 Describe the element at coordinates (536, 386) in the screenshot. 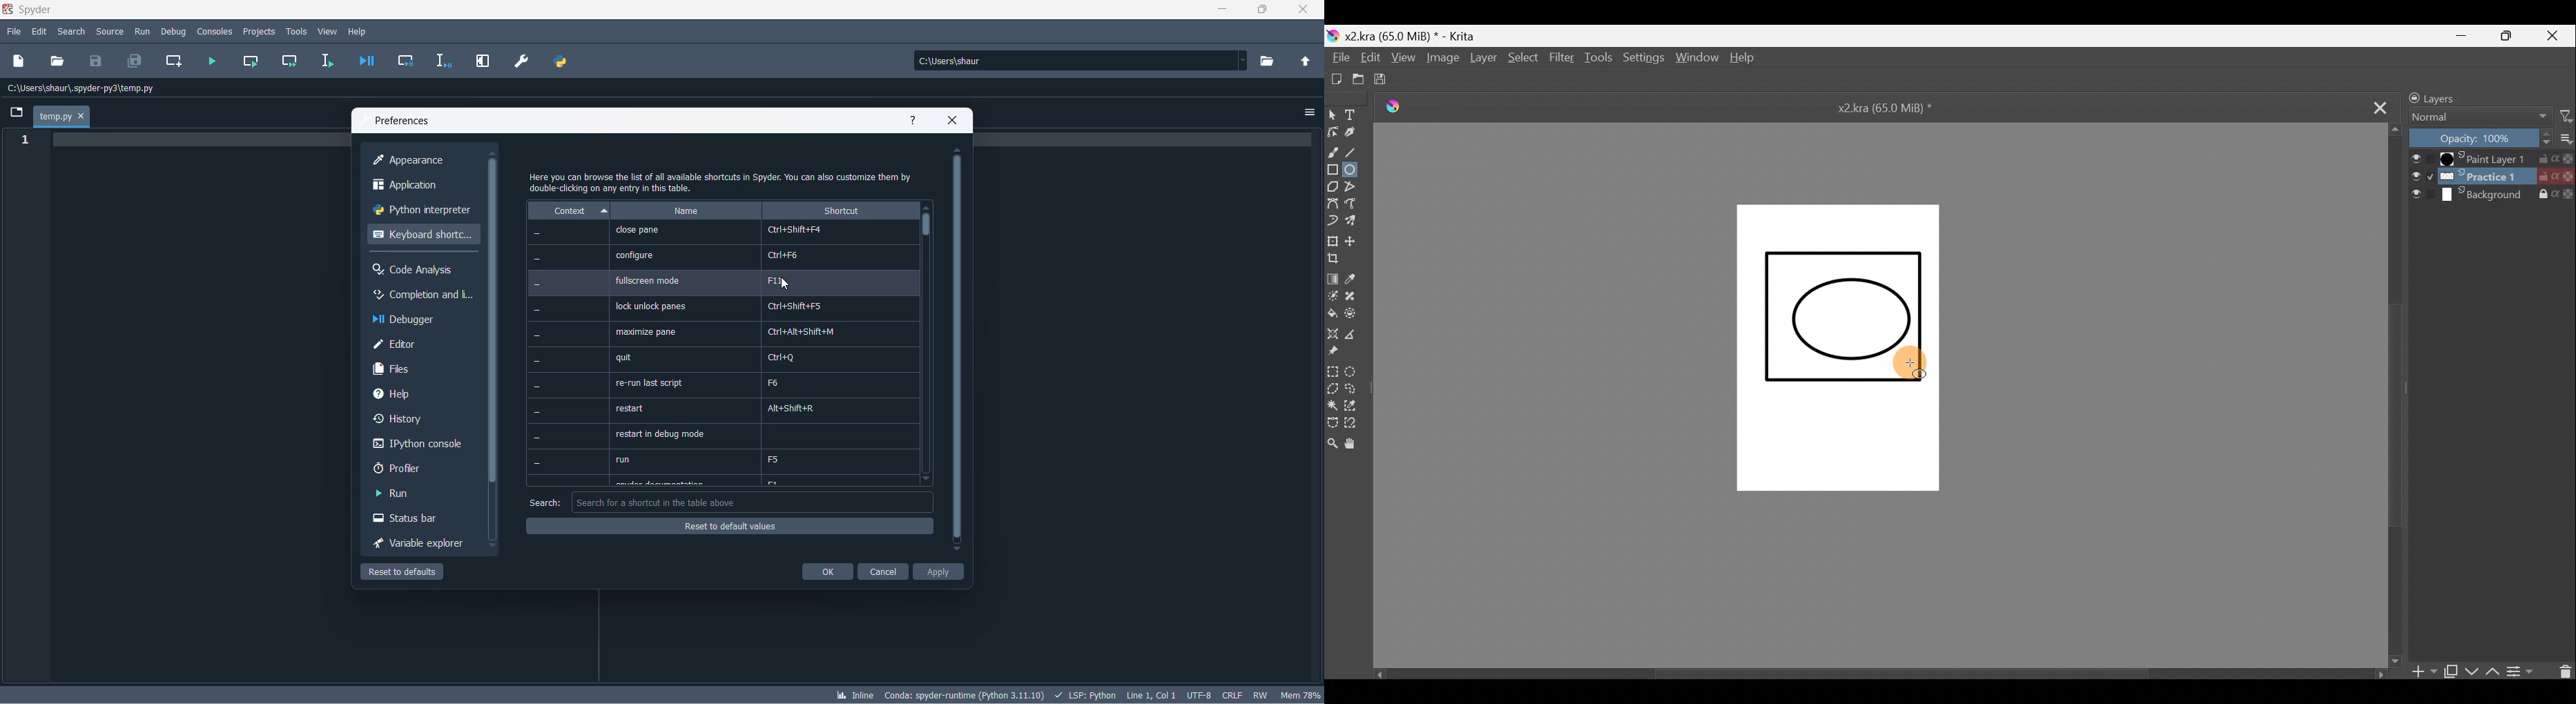

I see `-` at that location.